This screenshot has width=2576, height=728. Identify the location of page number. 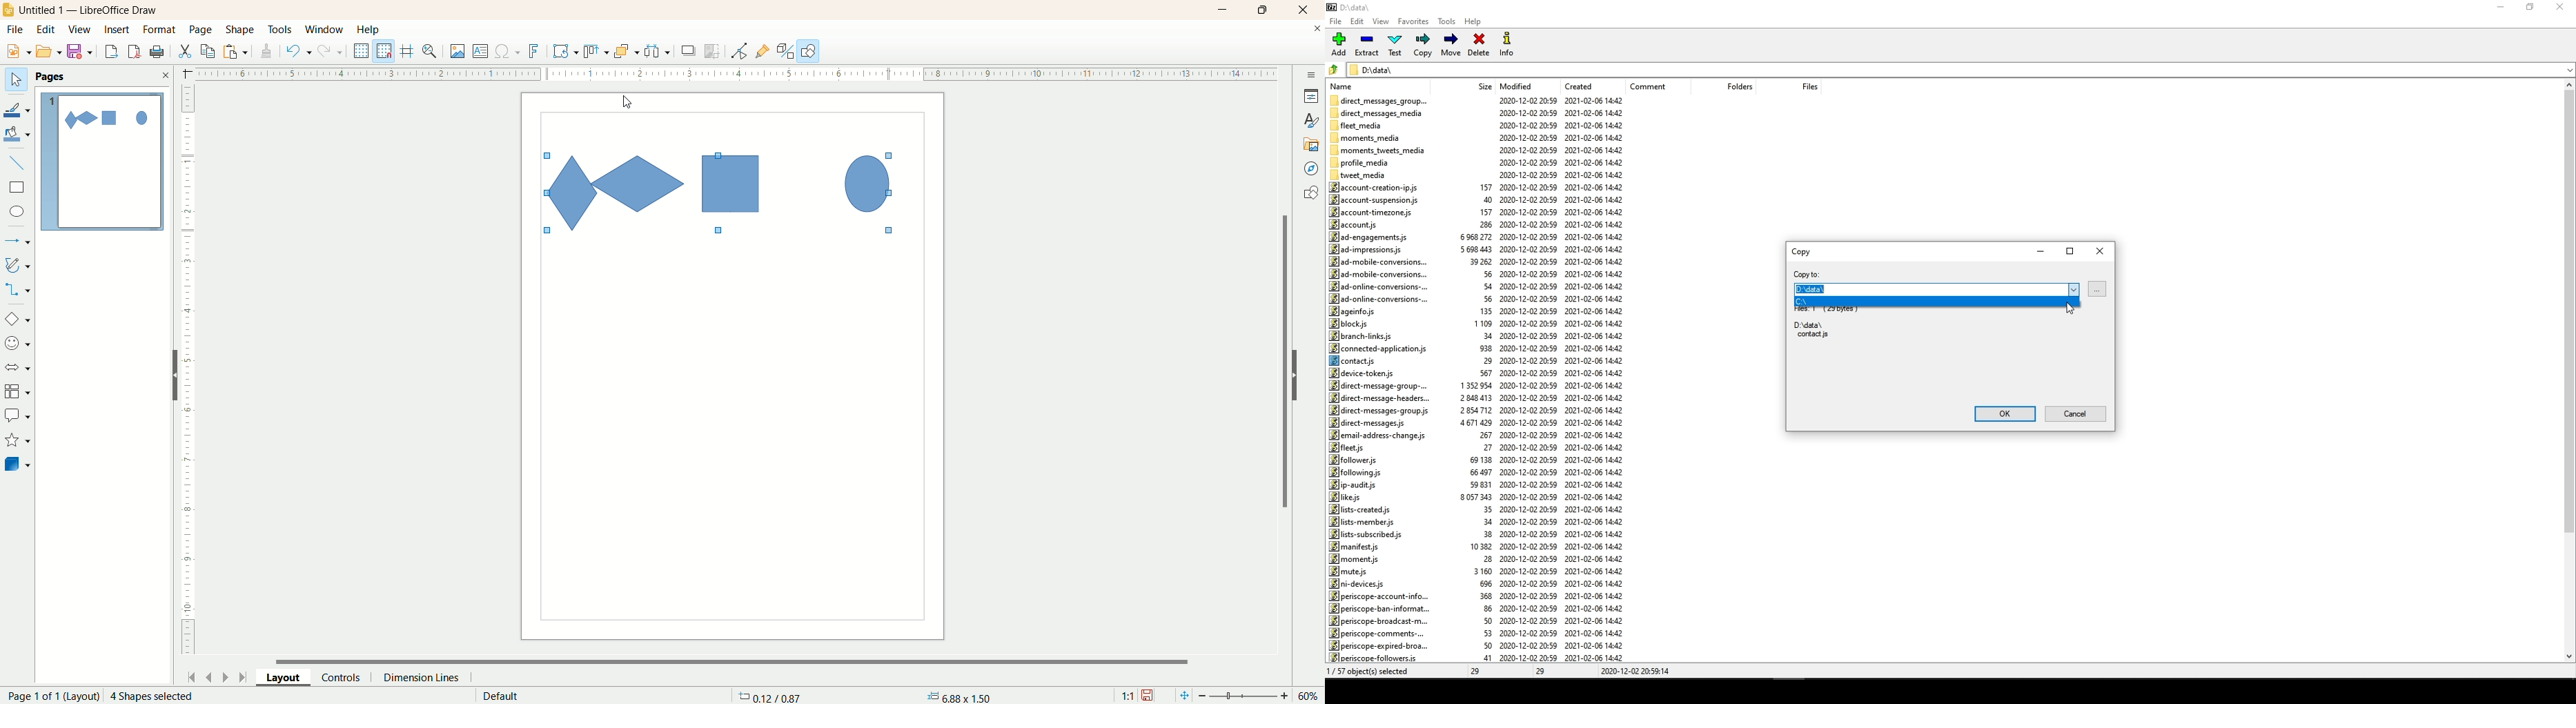
(50, 696).